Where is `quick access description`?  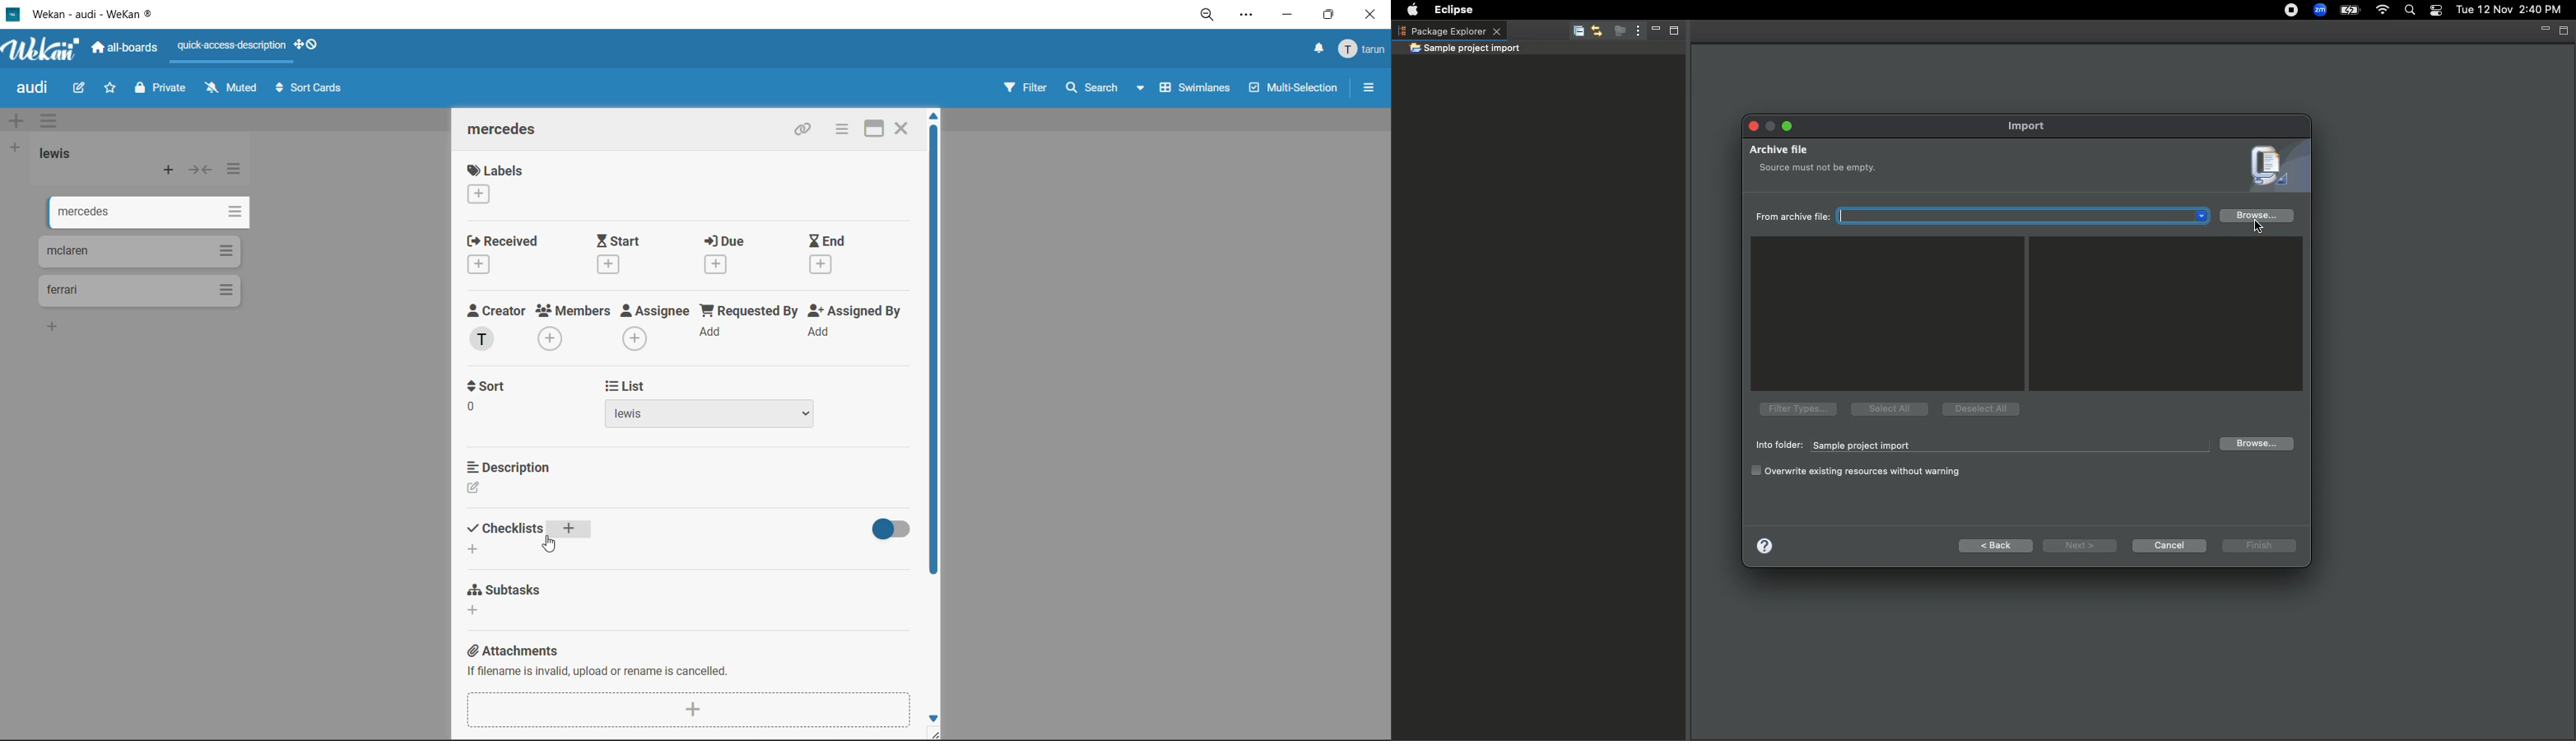
quick access description is located at coordinates (234, 46).